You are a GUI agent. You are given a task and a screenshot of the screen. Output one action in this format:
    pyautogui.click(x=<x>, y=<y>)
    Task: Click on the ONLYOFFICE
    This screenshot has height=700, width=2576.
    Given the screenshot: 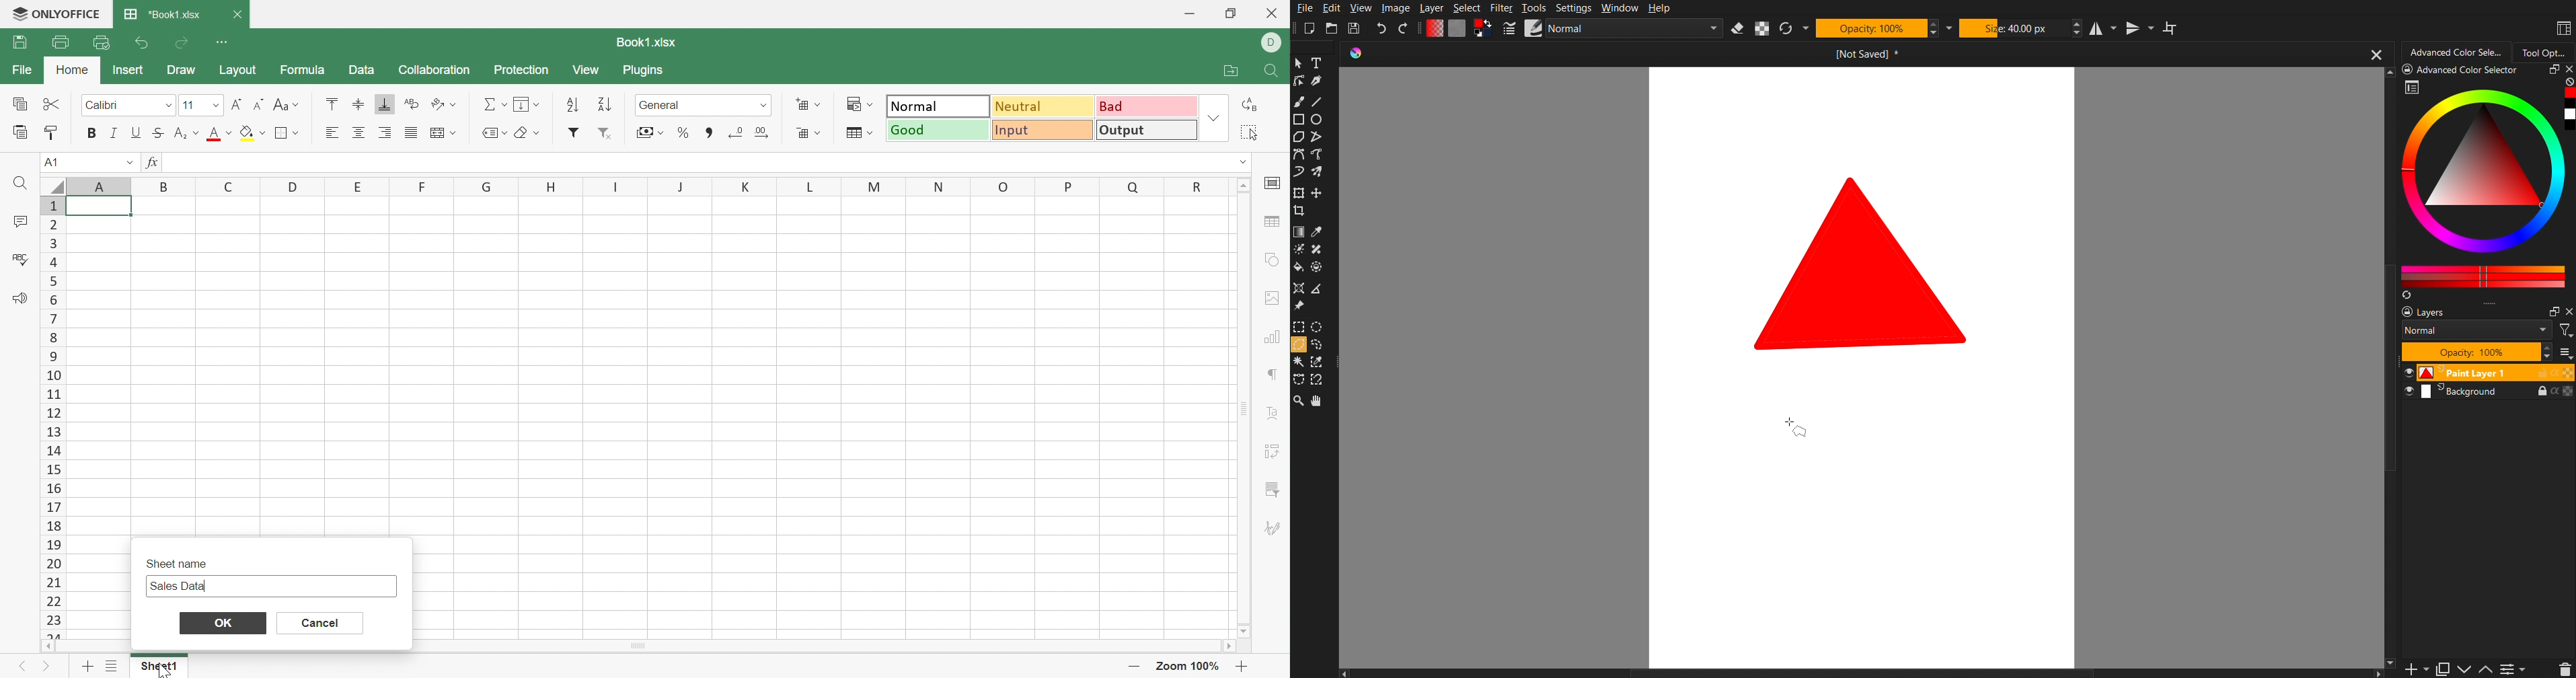 What is the action you would take?
    pyautogui.click(x=57, y=13)
    